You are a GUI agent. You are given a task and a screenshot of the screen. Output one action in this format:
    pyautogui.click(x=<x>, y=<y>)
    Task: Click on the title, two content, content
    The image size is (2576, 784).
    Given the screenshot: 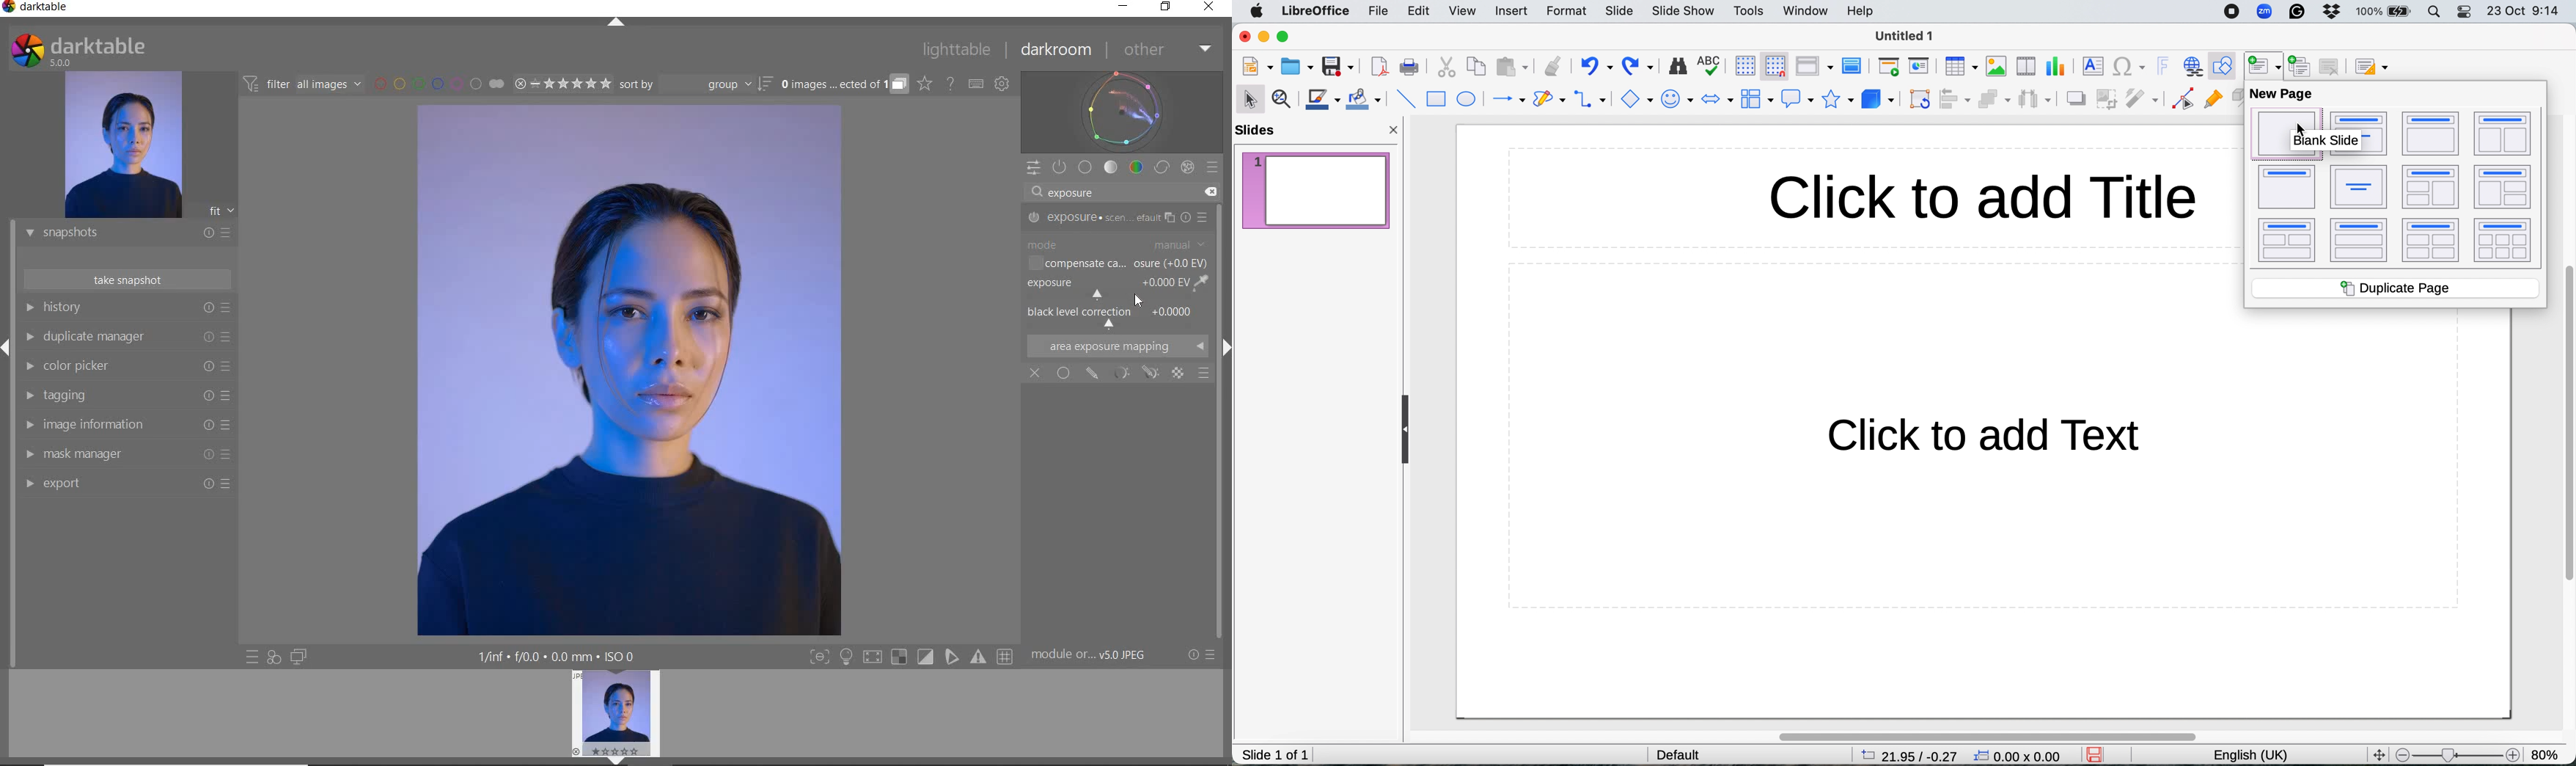 What is the action you would take?
    pyautogui.click(x=2429, y=186)
    